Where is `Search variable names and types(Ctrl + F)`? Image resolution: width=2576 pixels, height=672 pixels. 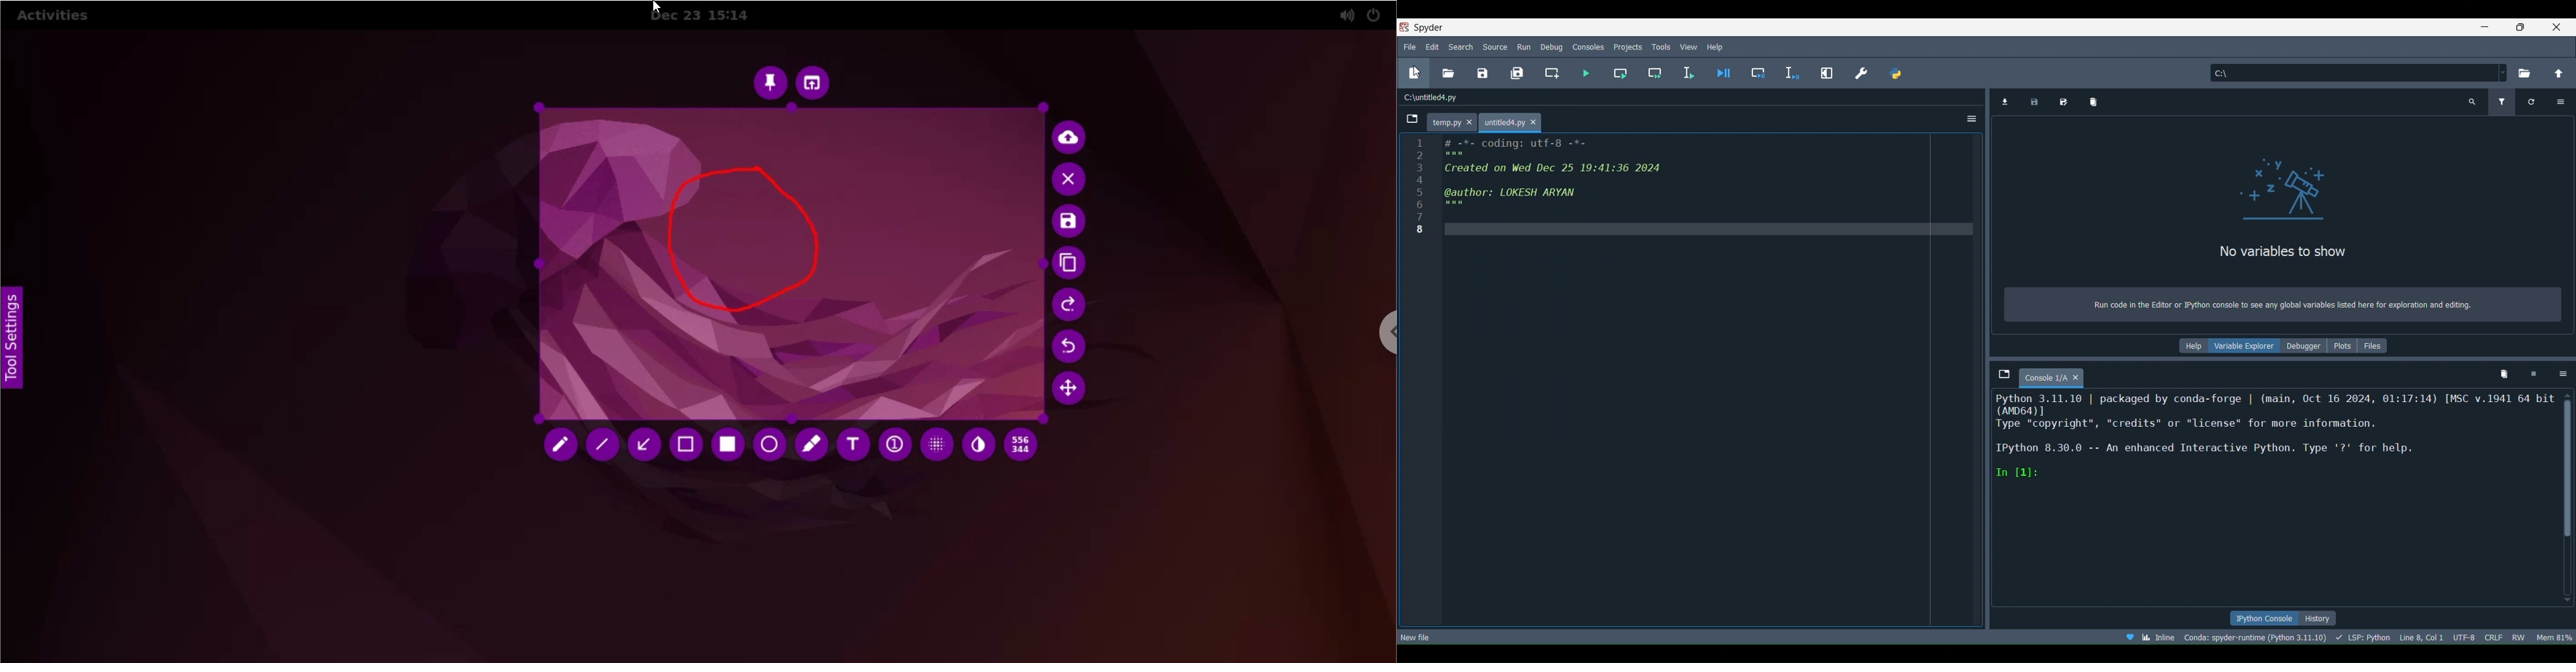
Search variable names and types(Ctrl + F) is located at coordinates (2470, 103).